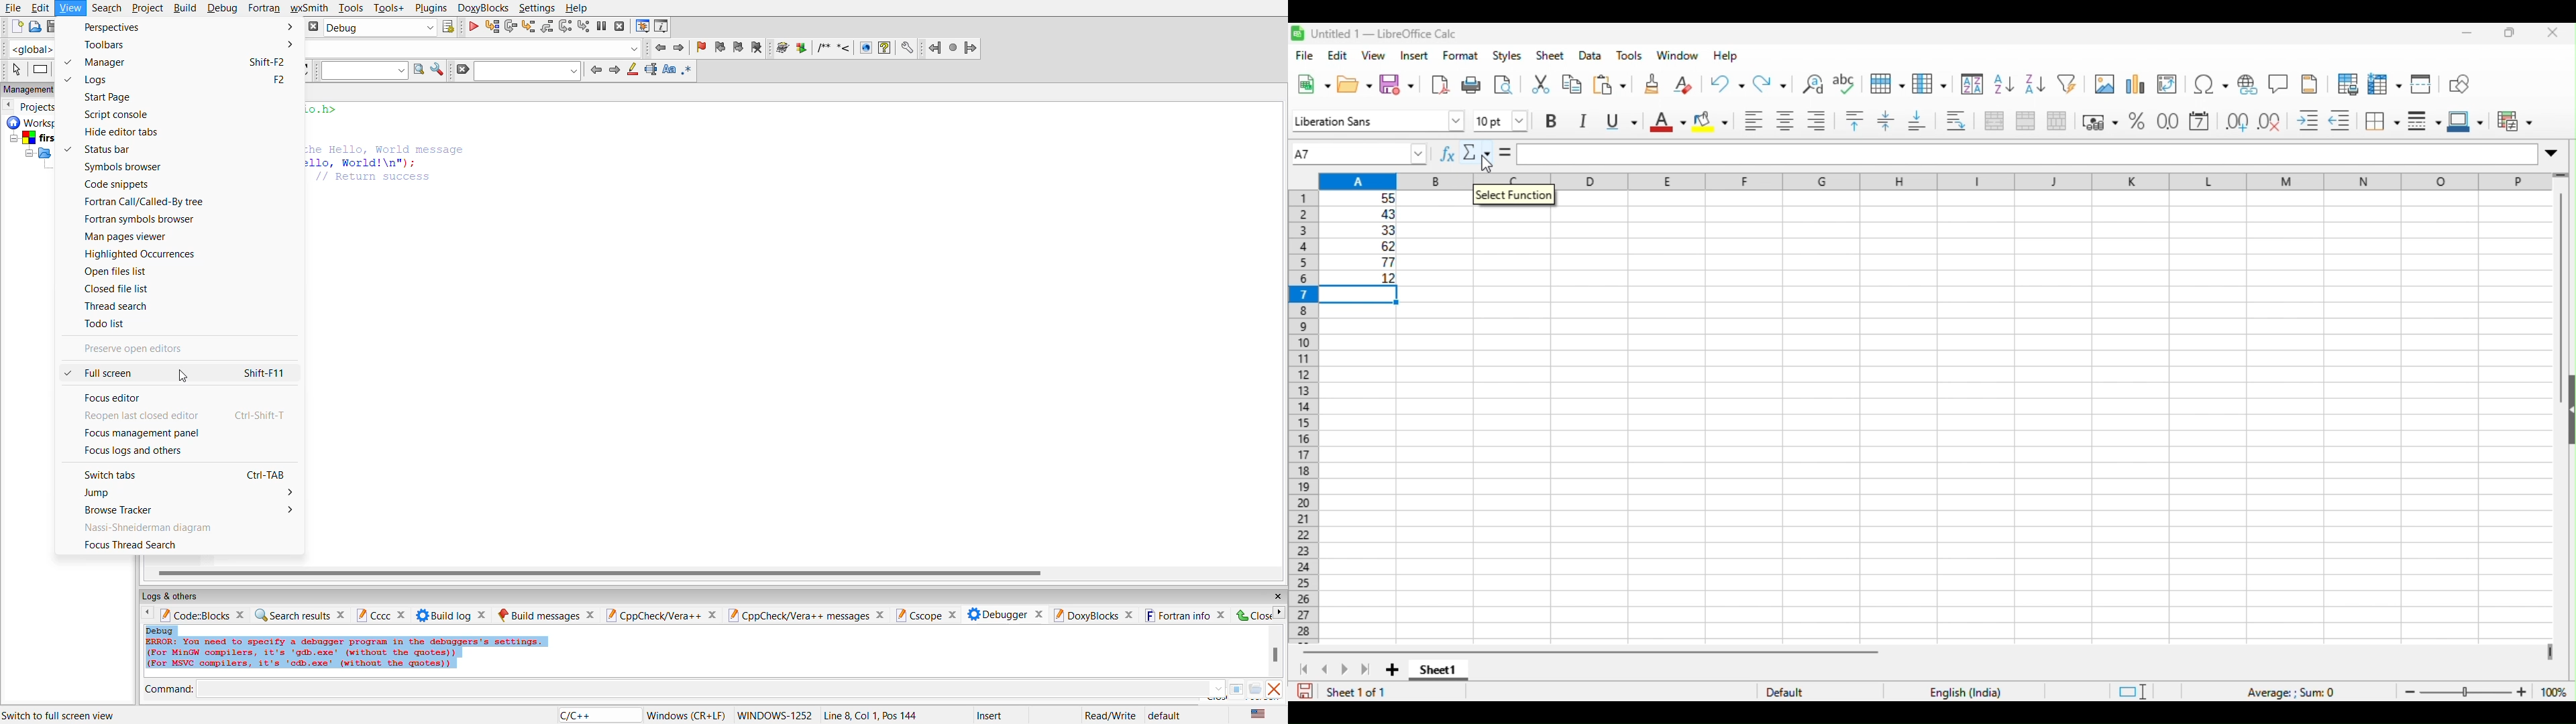 The width and height of the screenshot is (2576, 728). What do you see at coordinates (448, 28) in the screenshot?
I see `show the select target dialog` at bounding box center [448, 28].